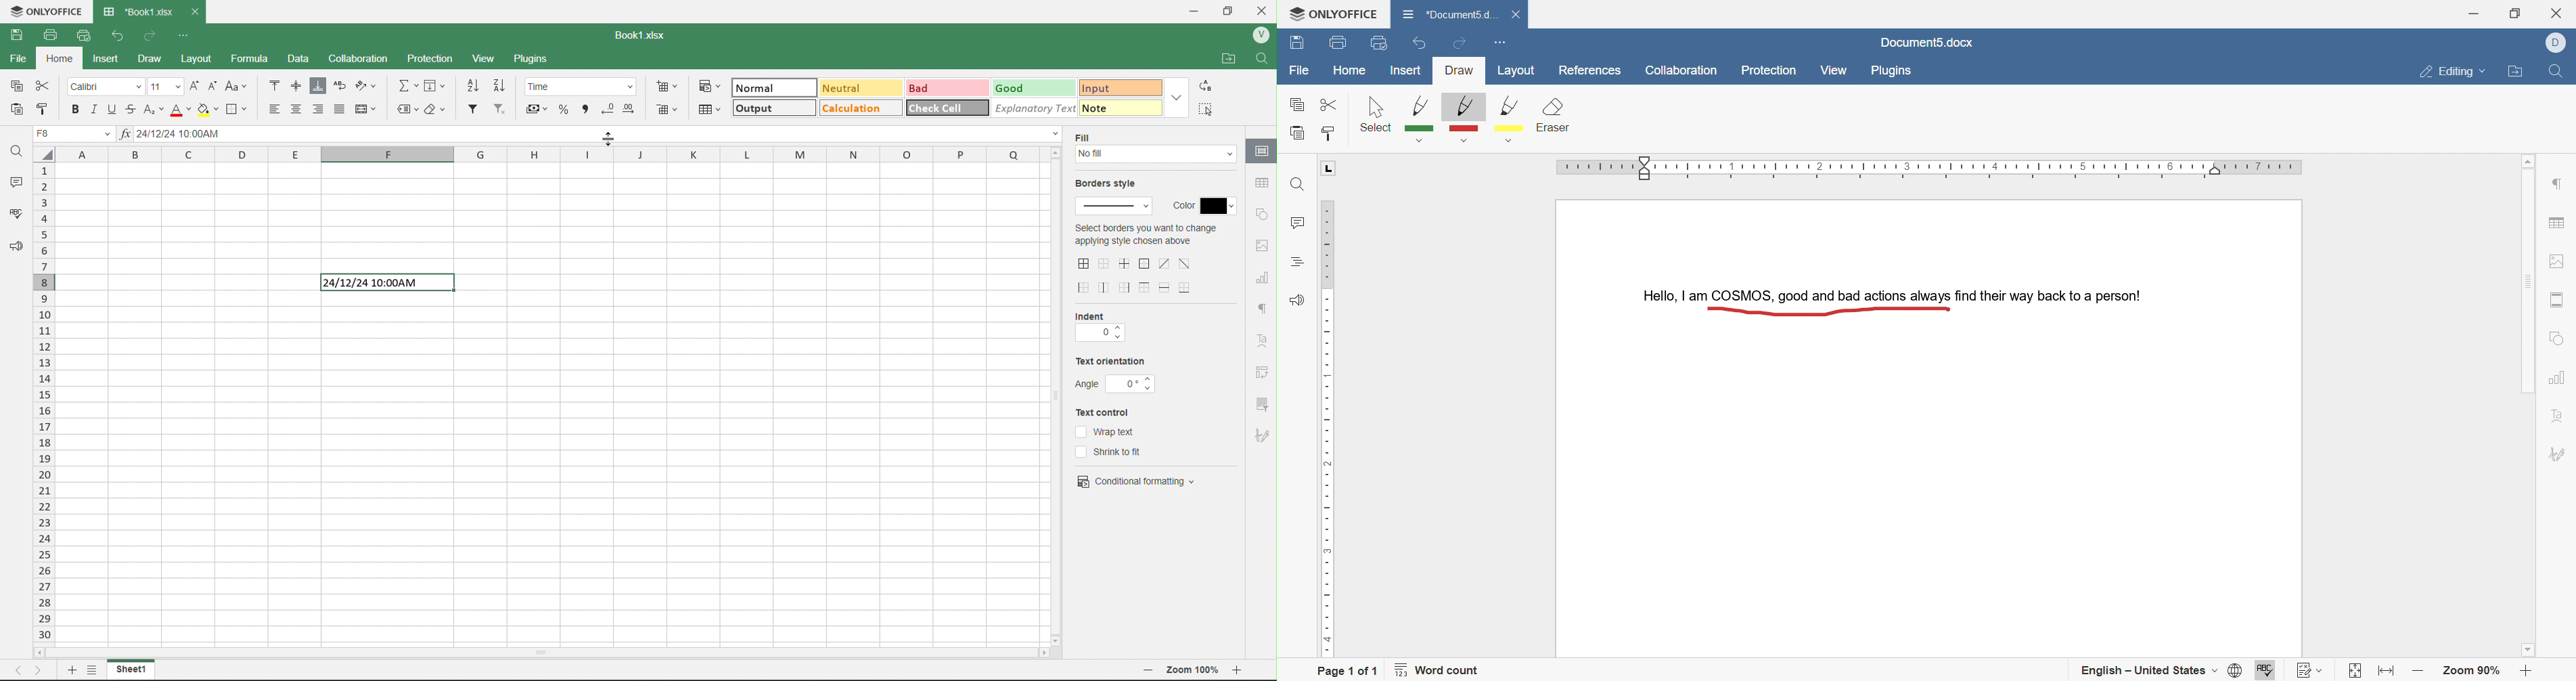 The height and width of the screenshot is (700, 2576). Describe the element at coordinates (183, 33) in the screenshot. I see `Customize Quick Access Toolbar` at that location.